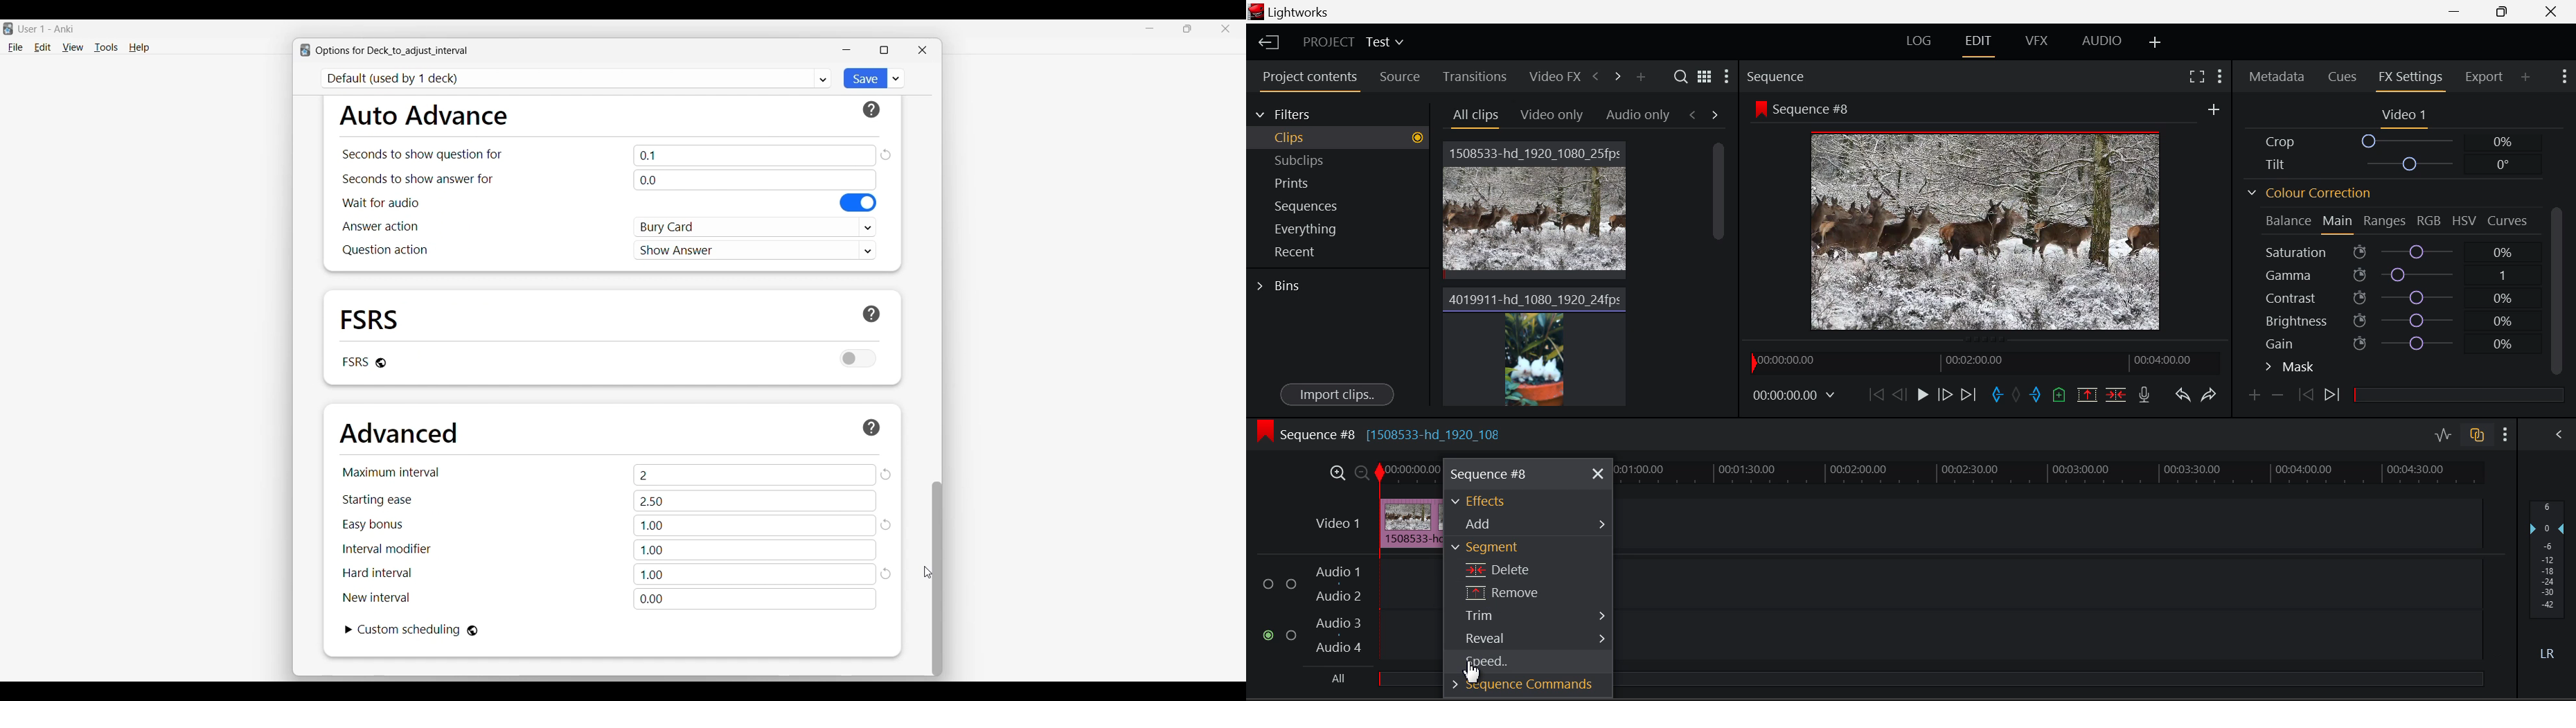 Image resolution: width=2576 pixels, height=728 pixels. What do you see at coordinates (1437, 435) in the screenshot?
I see `[1508533-hd_1920_108` at bounding box center [1437, 435].